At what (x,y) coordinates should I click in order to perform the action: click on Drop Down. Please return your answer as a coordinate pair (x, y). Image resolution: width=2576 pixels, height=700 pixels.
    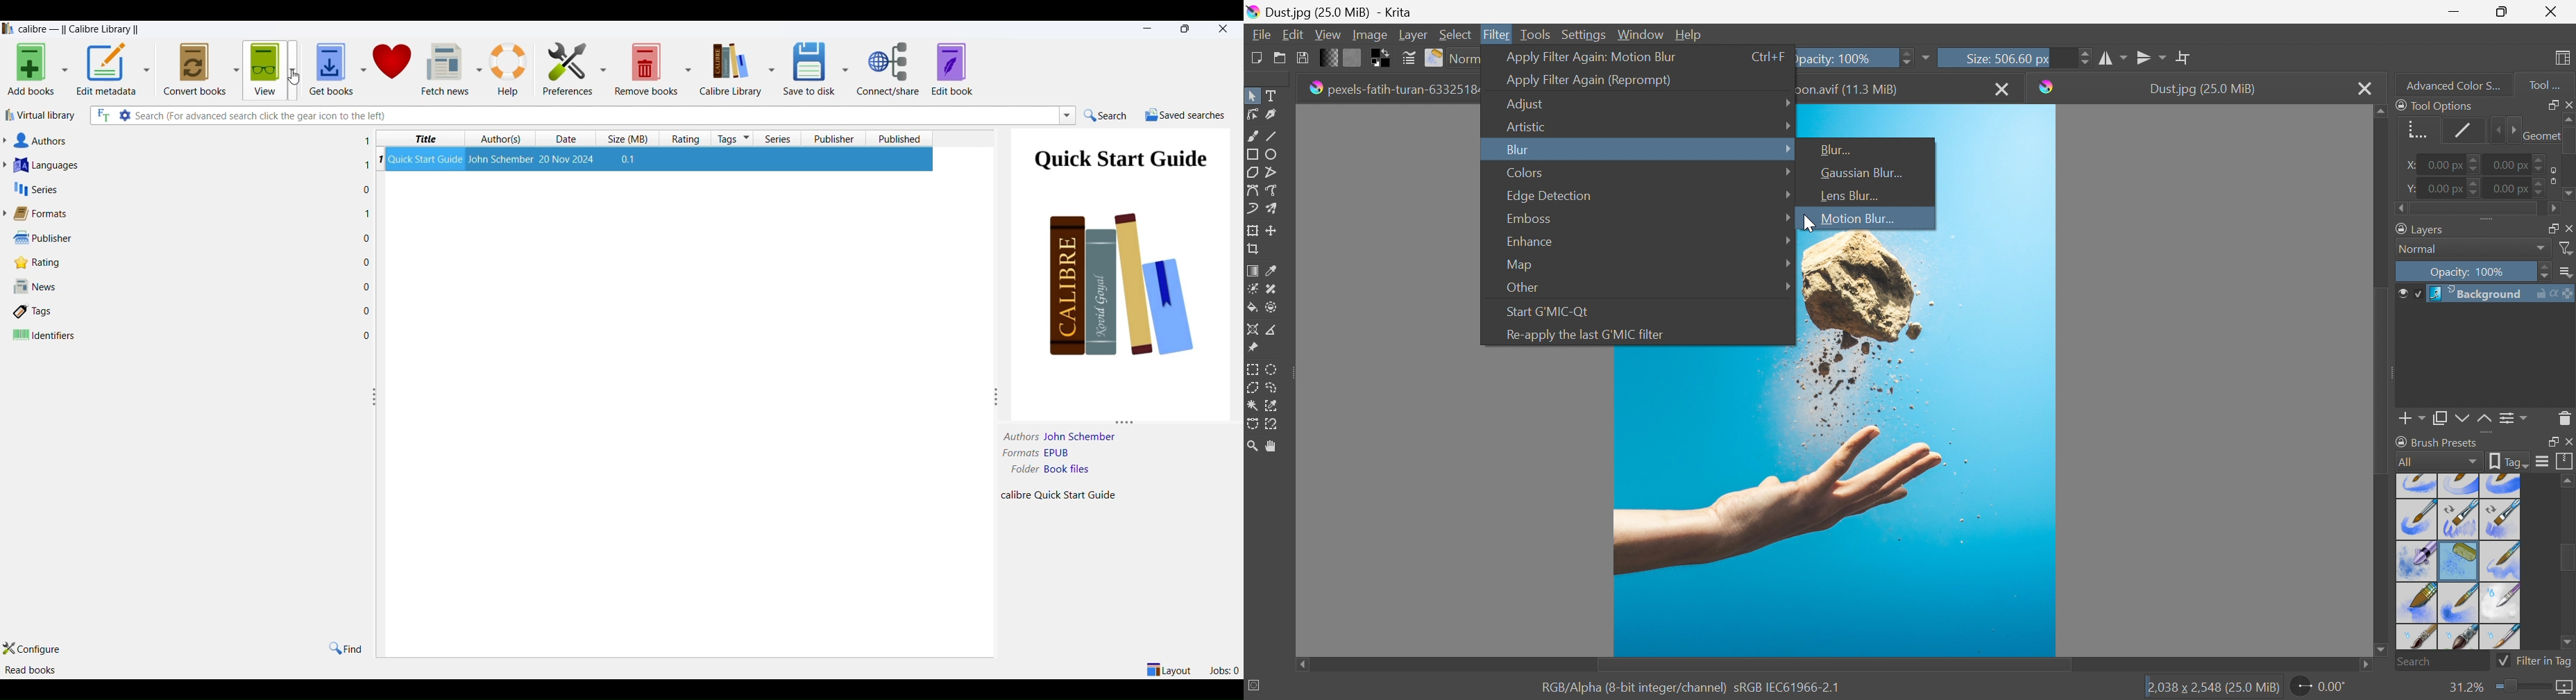
    Looking at the image, I should click on (2541, 249).